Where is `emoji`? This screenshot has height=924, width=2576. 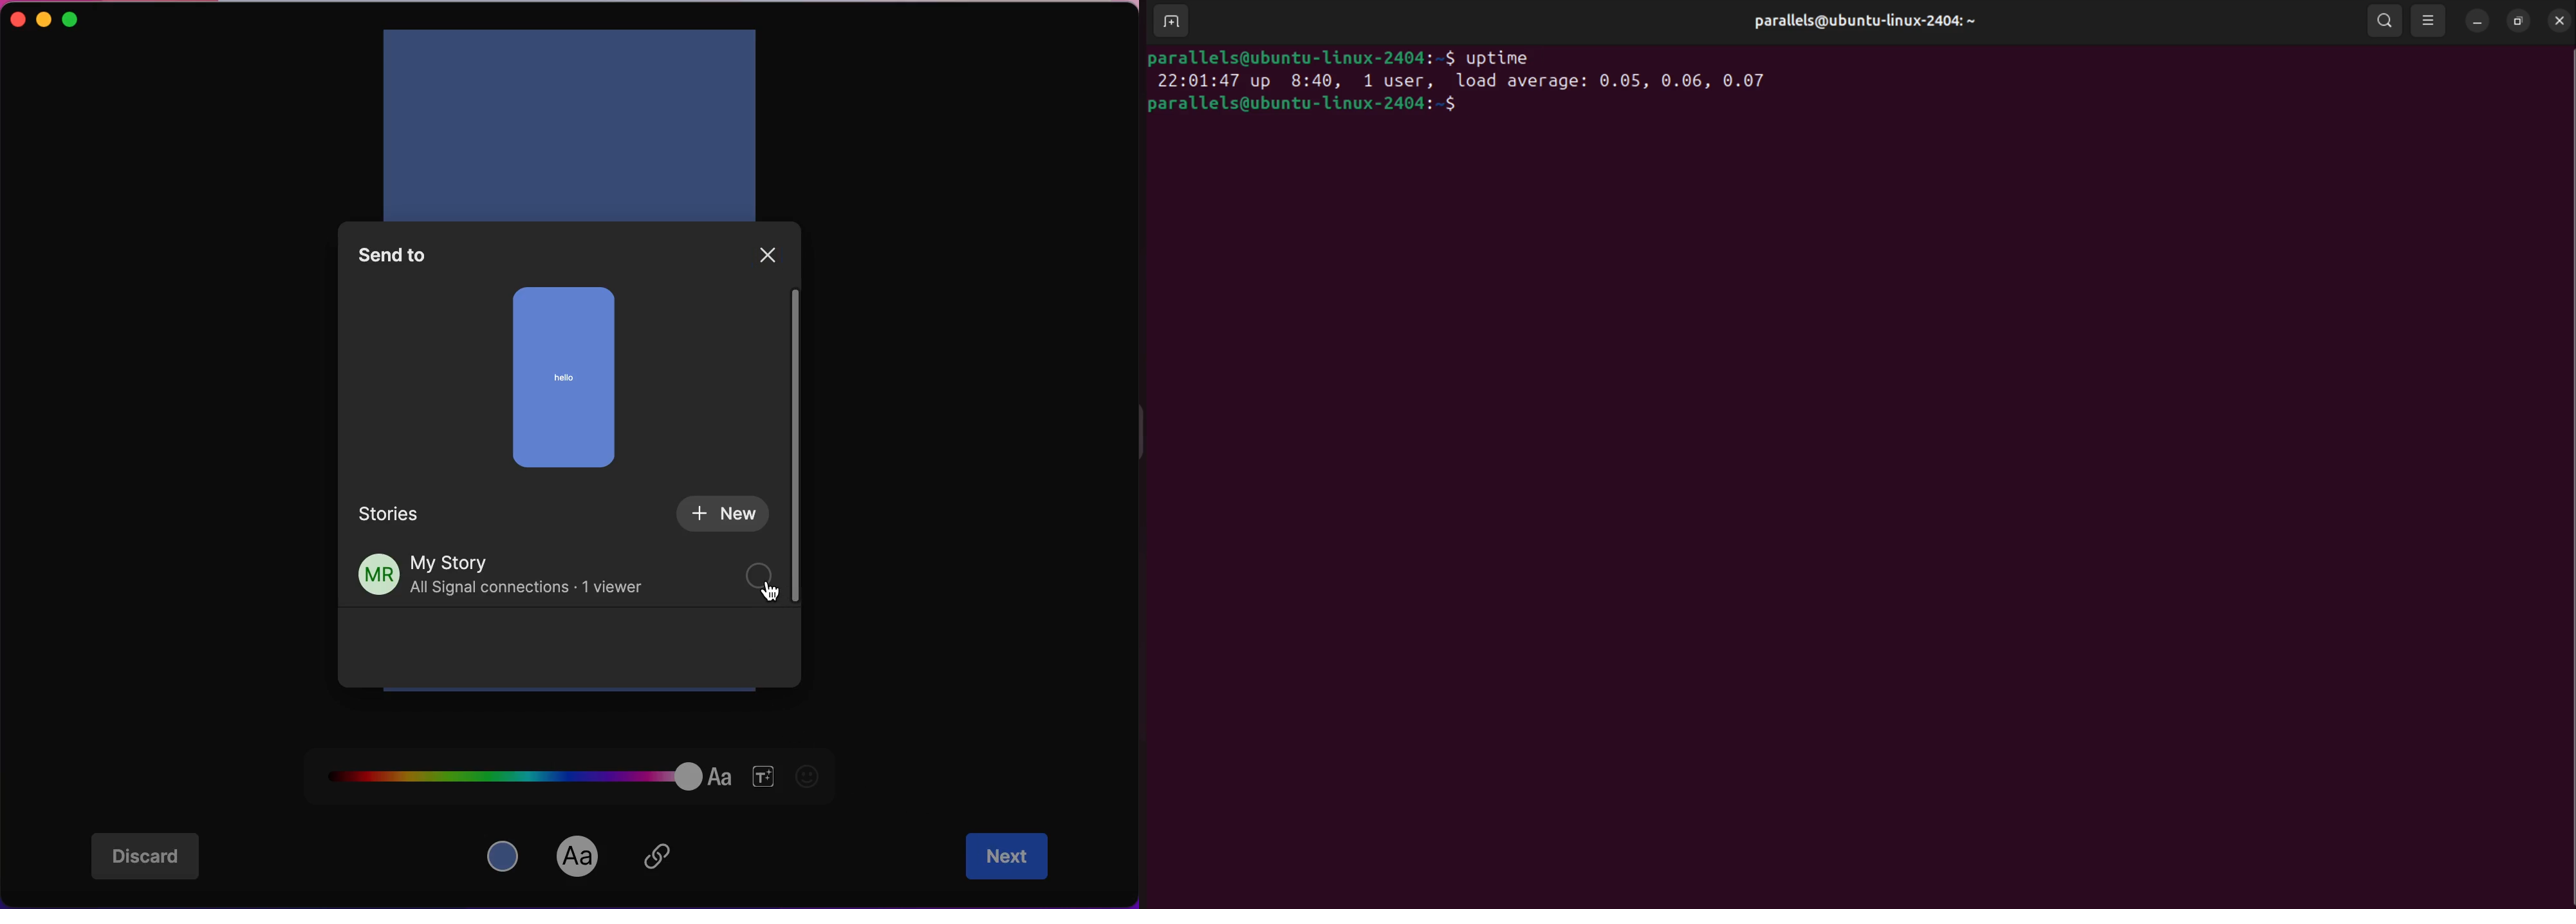
emoji is located at coordinates (813, 775).